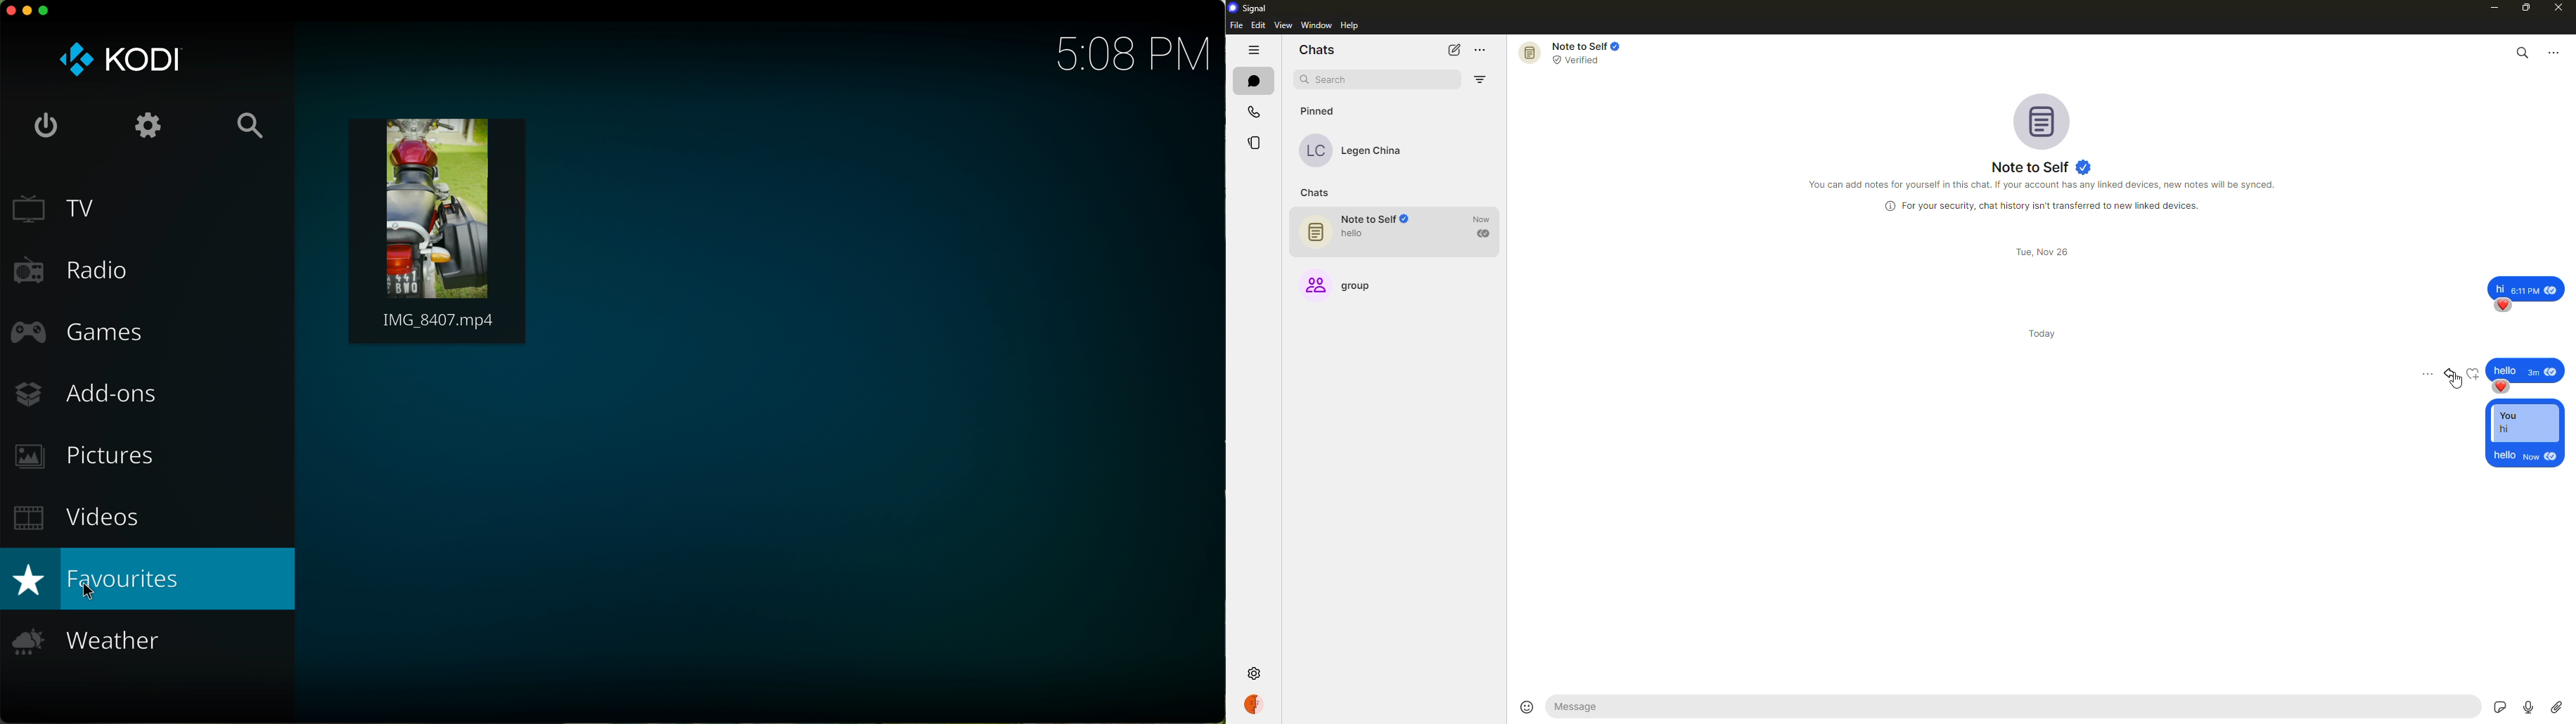 This screenshot has height=728, width=2576. What do you see at coordinates (2474, 377) in the screenshot?
I see `reaction` at bounding box center [2474, 377].